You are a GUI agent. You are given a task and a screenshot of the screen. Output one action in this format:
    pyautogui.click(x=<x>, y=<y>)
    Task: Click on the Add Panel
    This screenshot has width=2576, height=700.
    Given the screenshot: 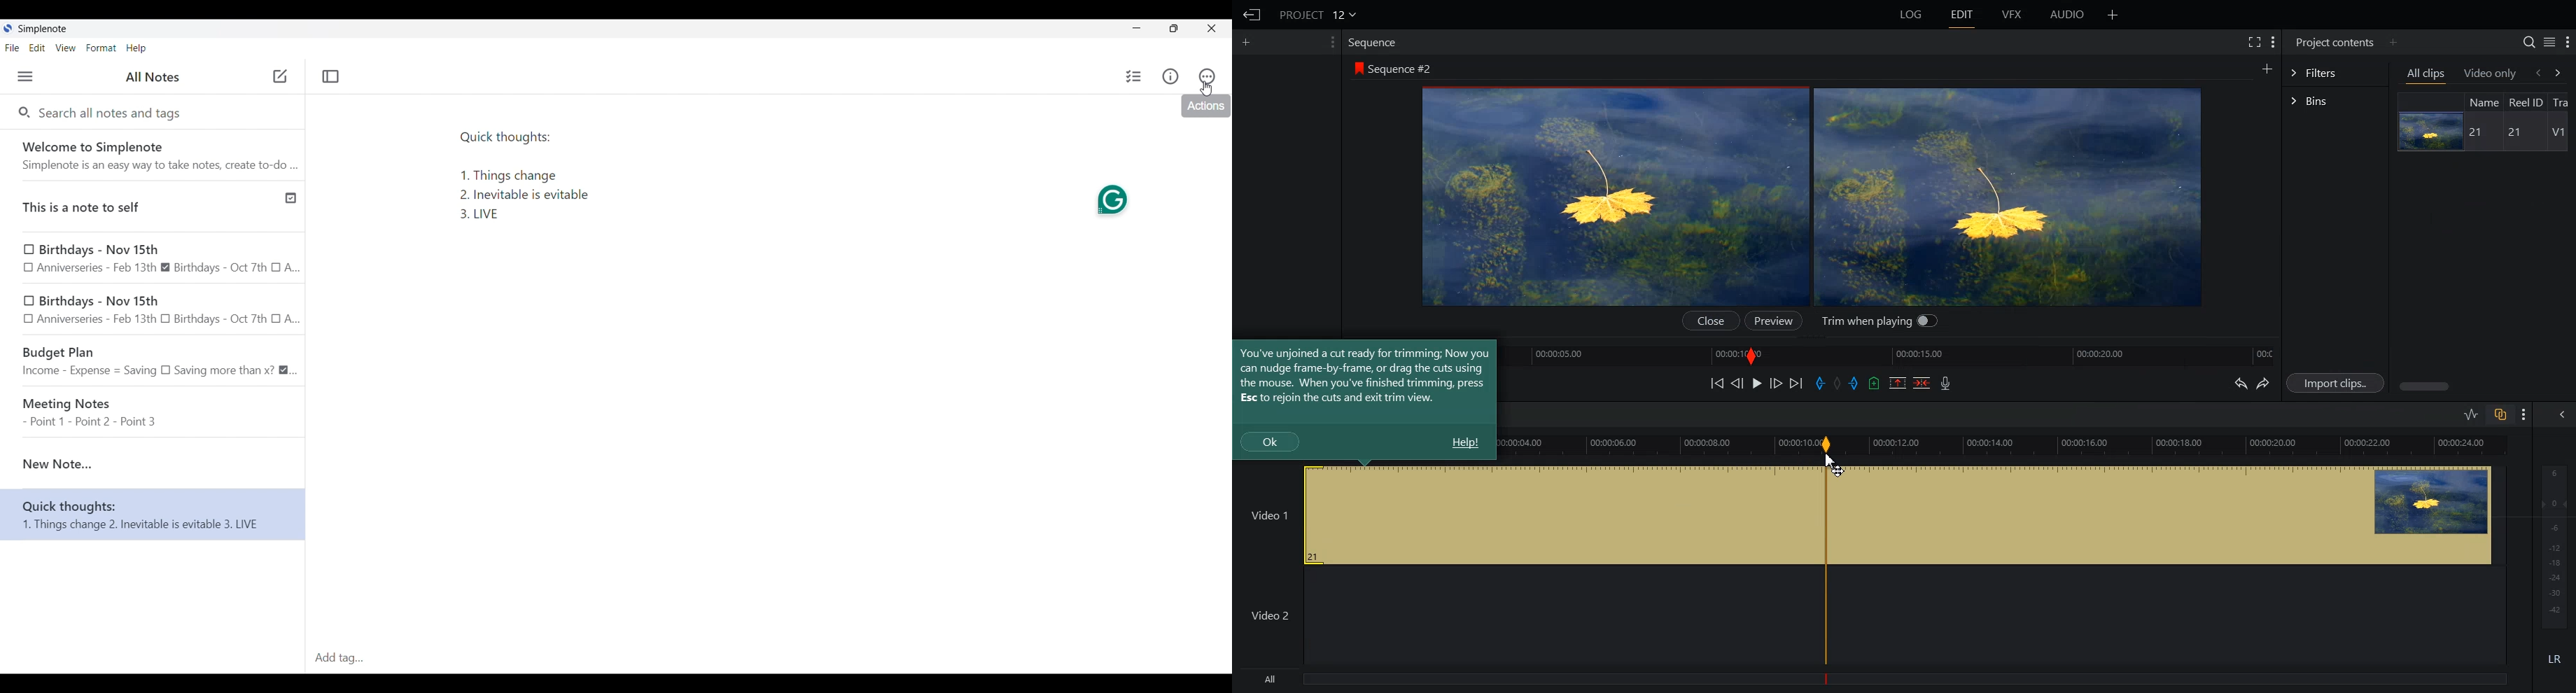 What is the action you would take?
    pyautogui.click(x=2267, y=67)
    